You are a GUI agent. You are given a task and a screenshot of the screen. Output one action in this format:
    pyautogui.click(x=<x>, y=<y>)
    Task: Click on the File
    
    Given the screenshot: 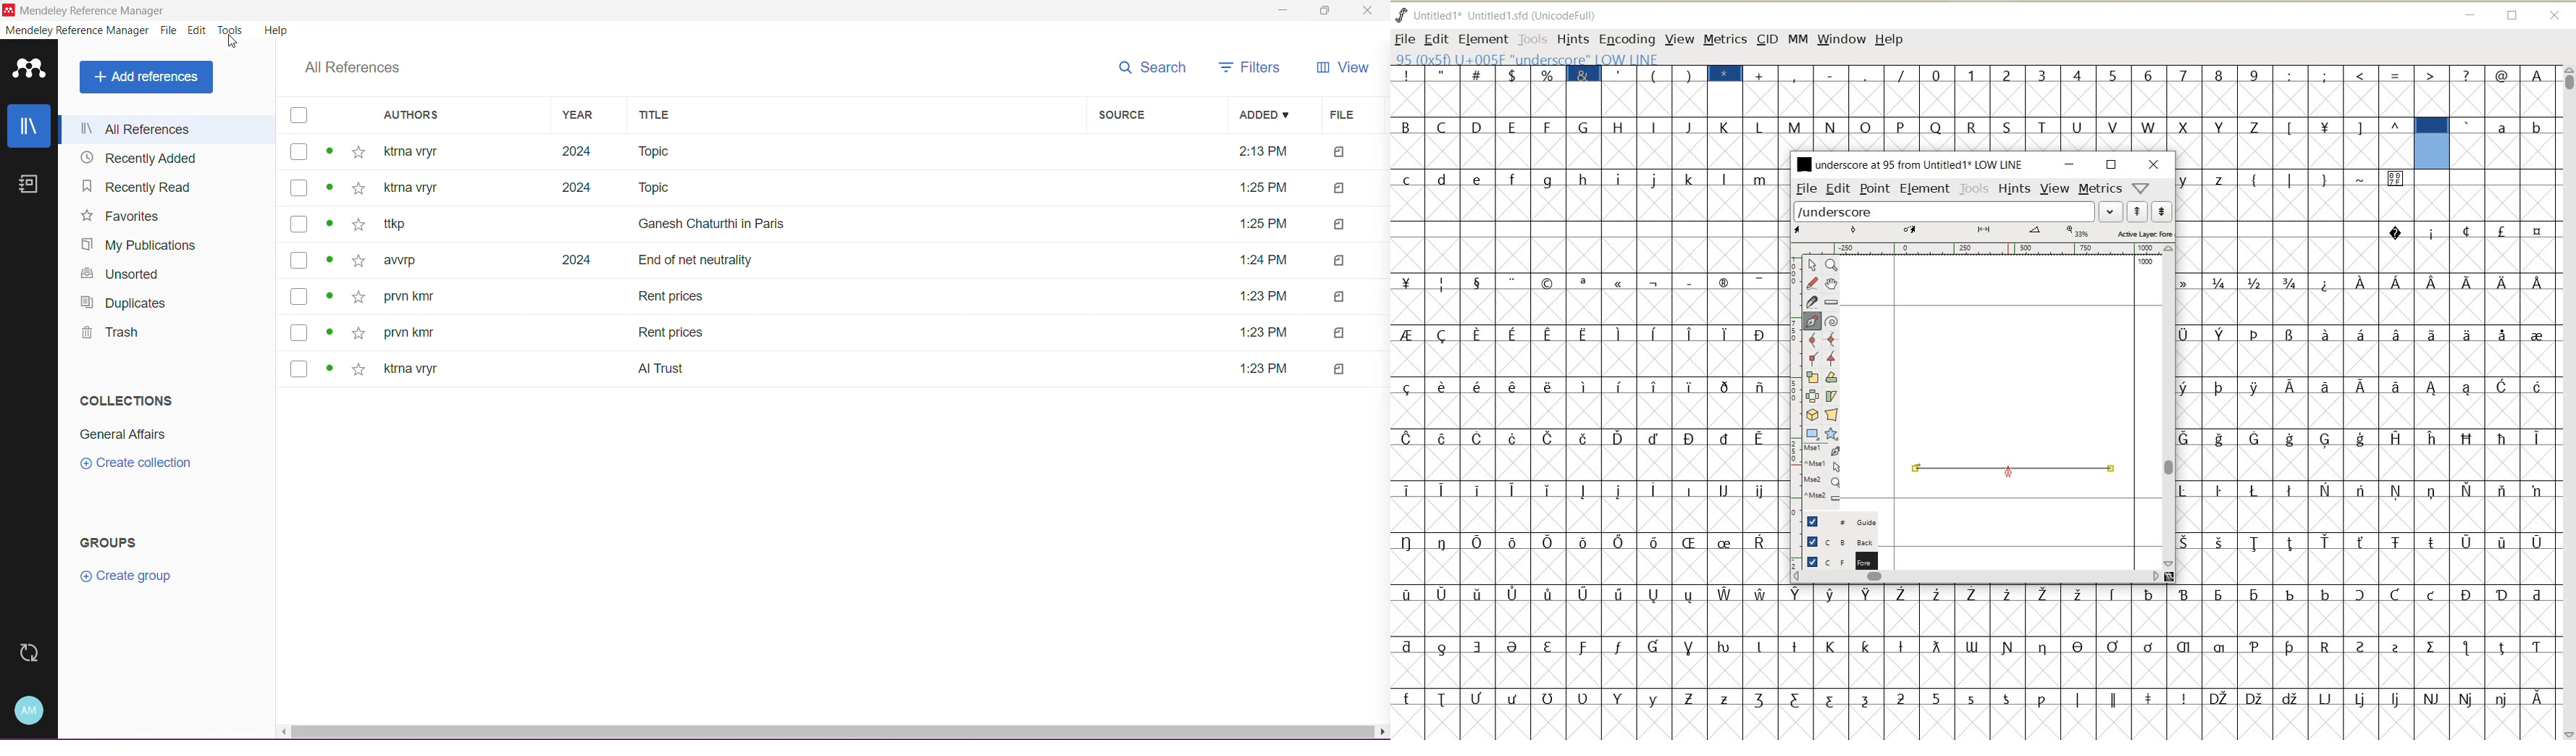 What is the action you would take?
    pyautogui.click(x=170, y=31)
    